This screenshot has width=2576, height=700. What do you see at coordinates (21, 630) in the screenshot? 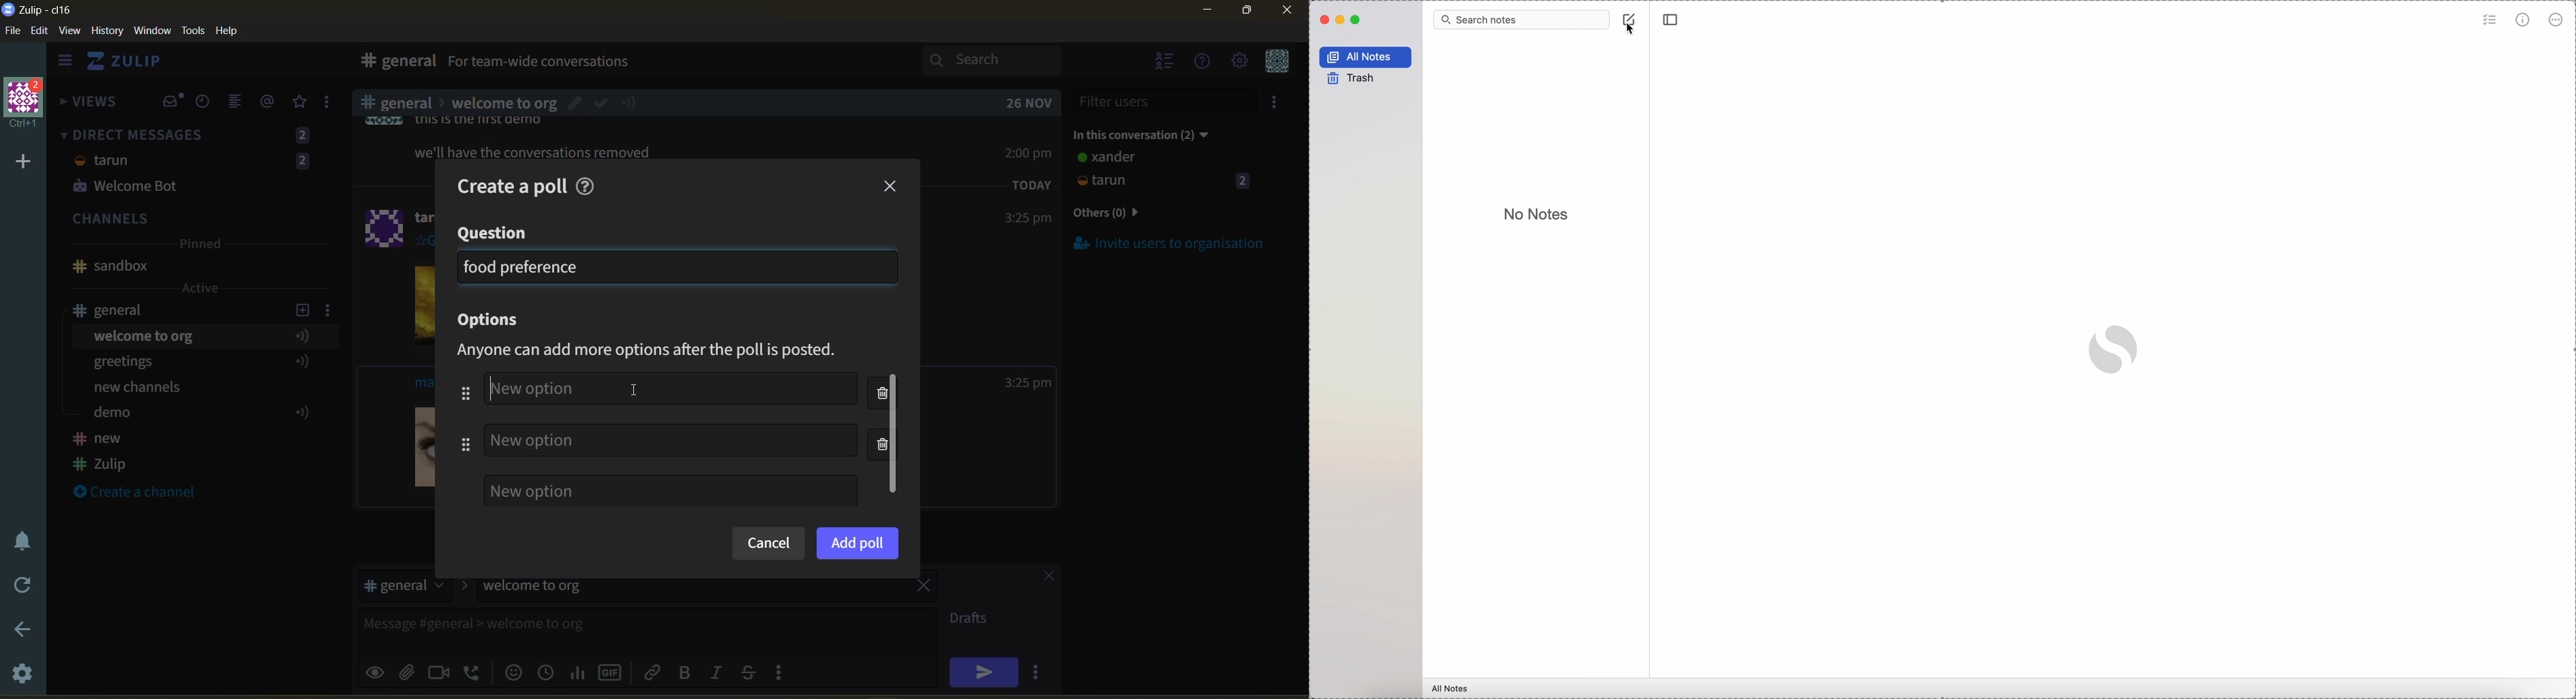
I see `go back` at bounding box center [21, 630].